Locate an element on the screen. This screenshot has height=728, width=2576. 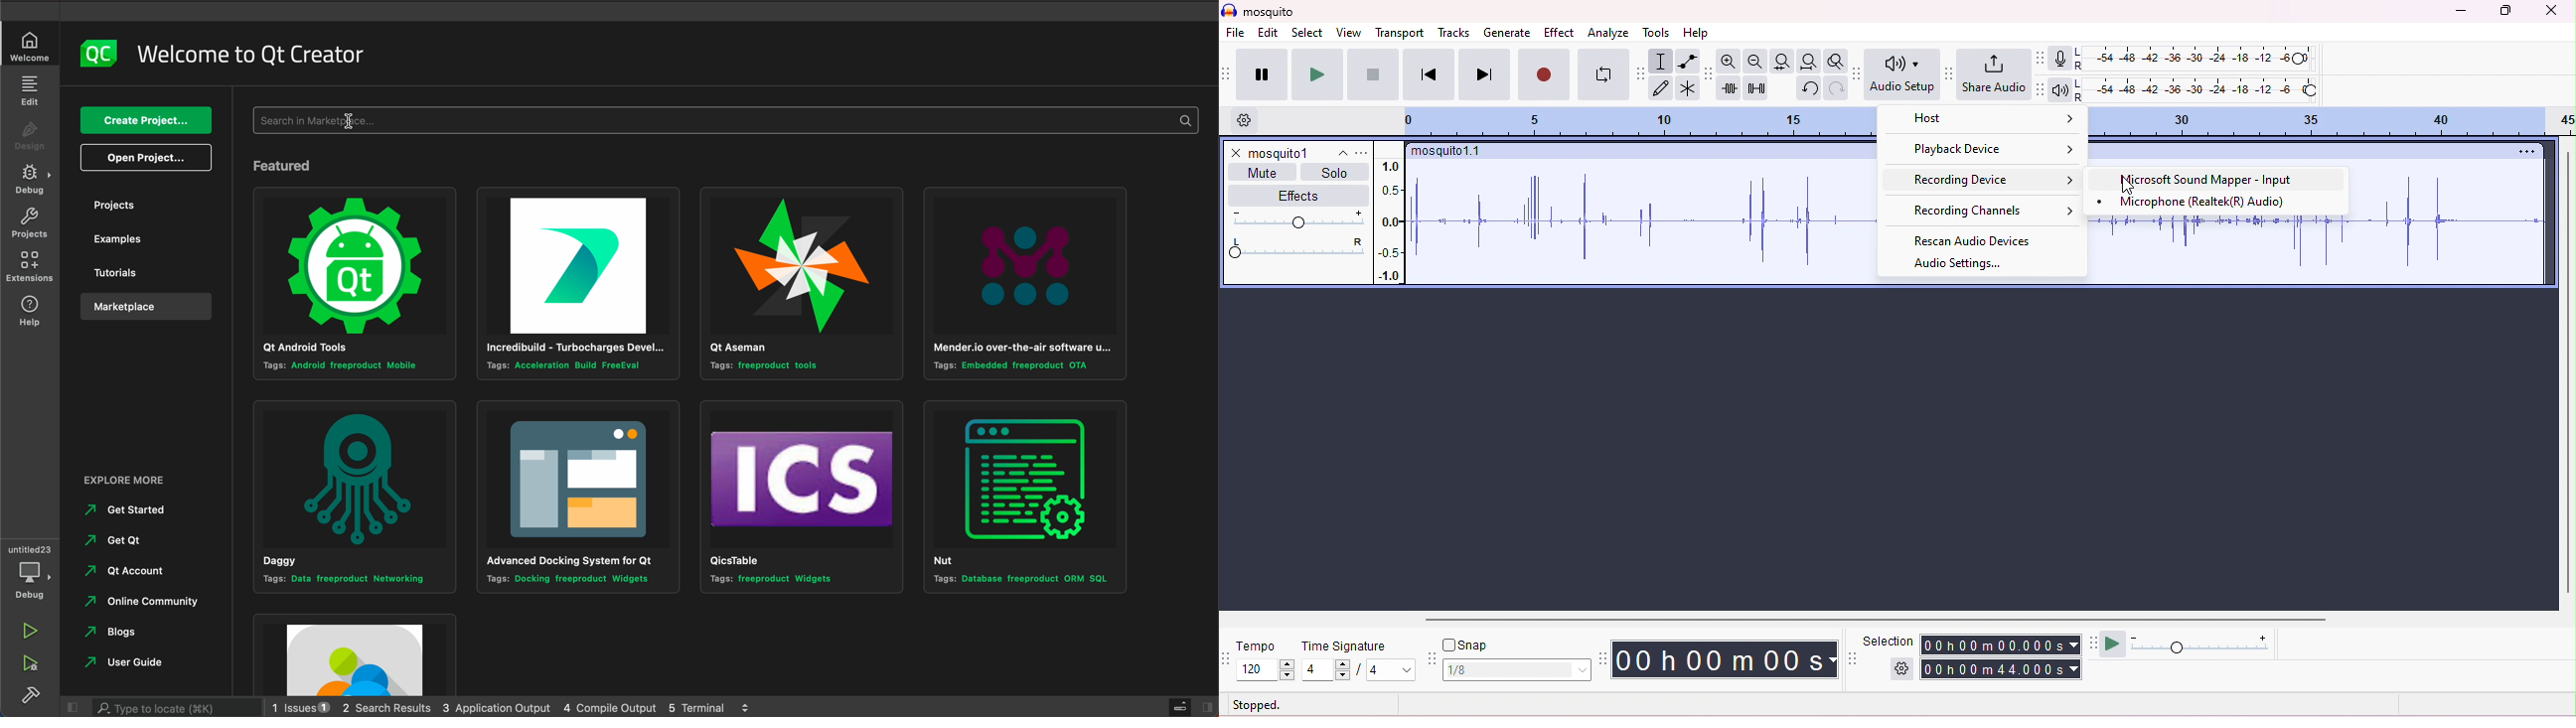
time is located at coordinates (1724, 659).